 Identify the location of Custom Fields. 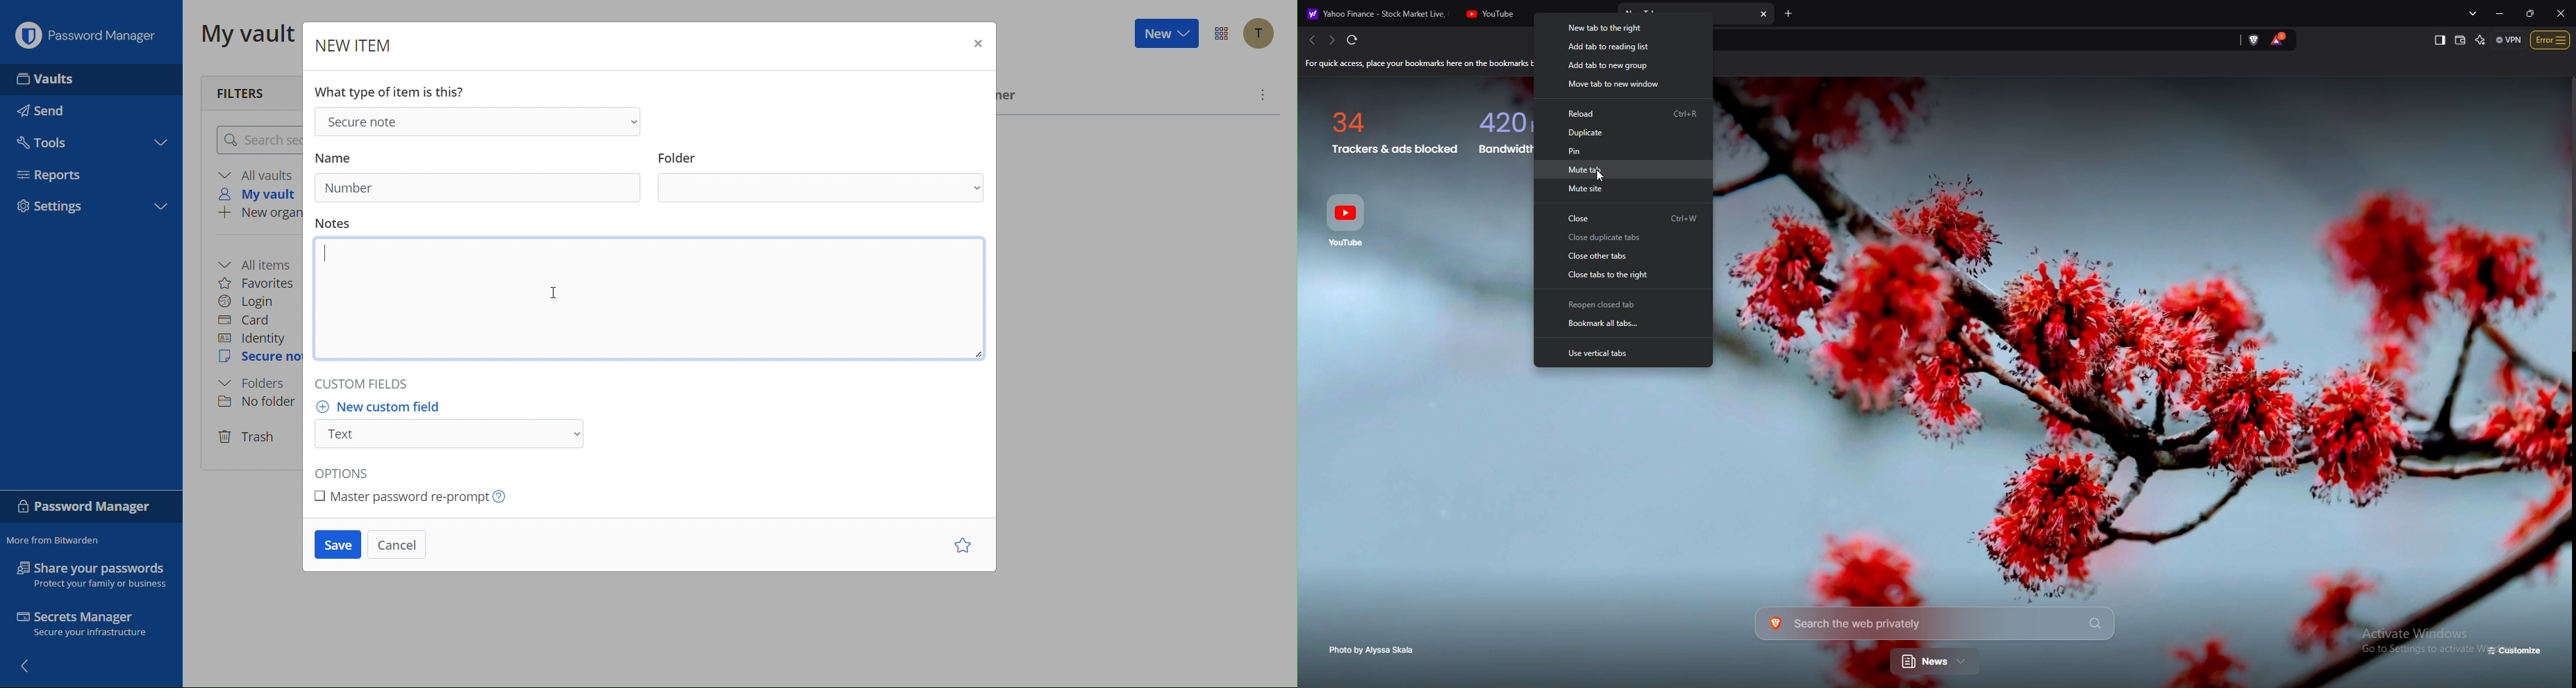
(374, 386).